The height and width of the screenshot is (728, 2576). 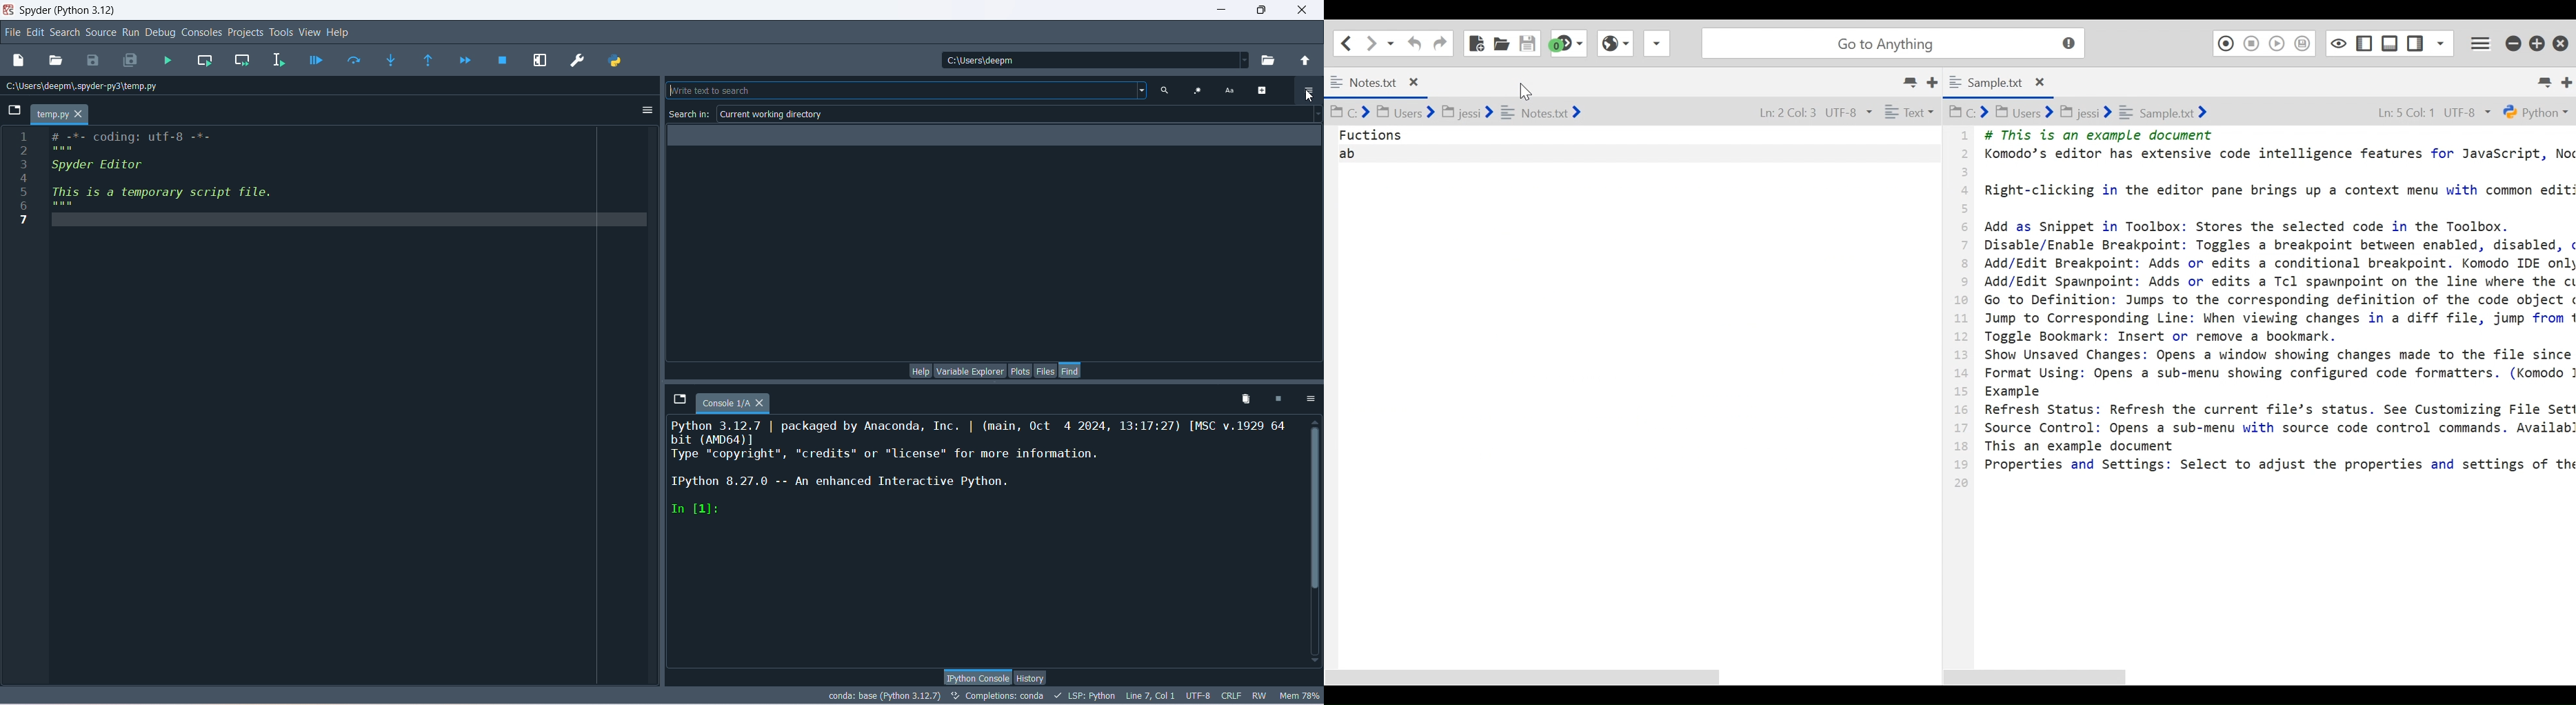 What do you see at coordinates (1071, 370) in the screenshot?
I see `find` at bounding box center [1071, 370].